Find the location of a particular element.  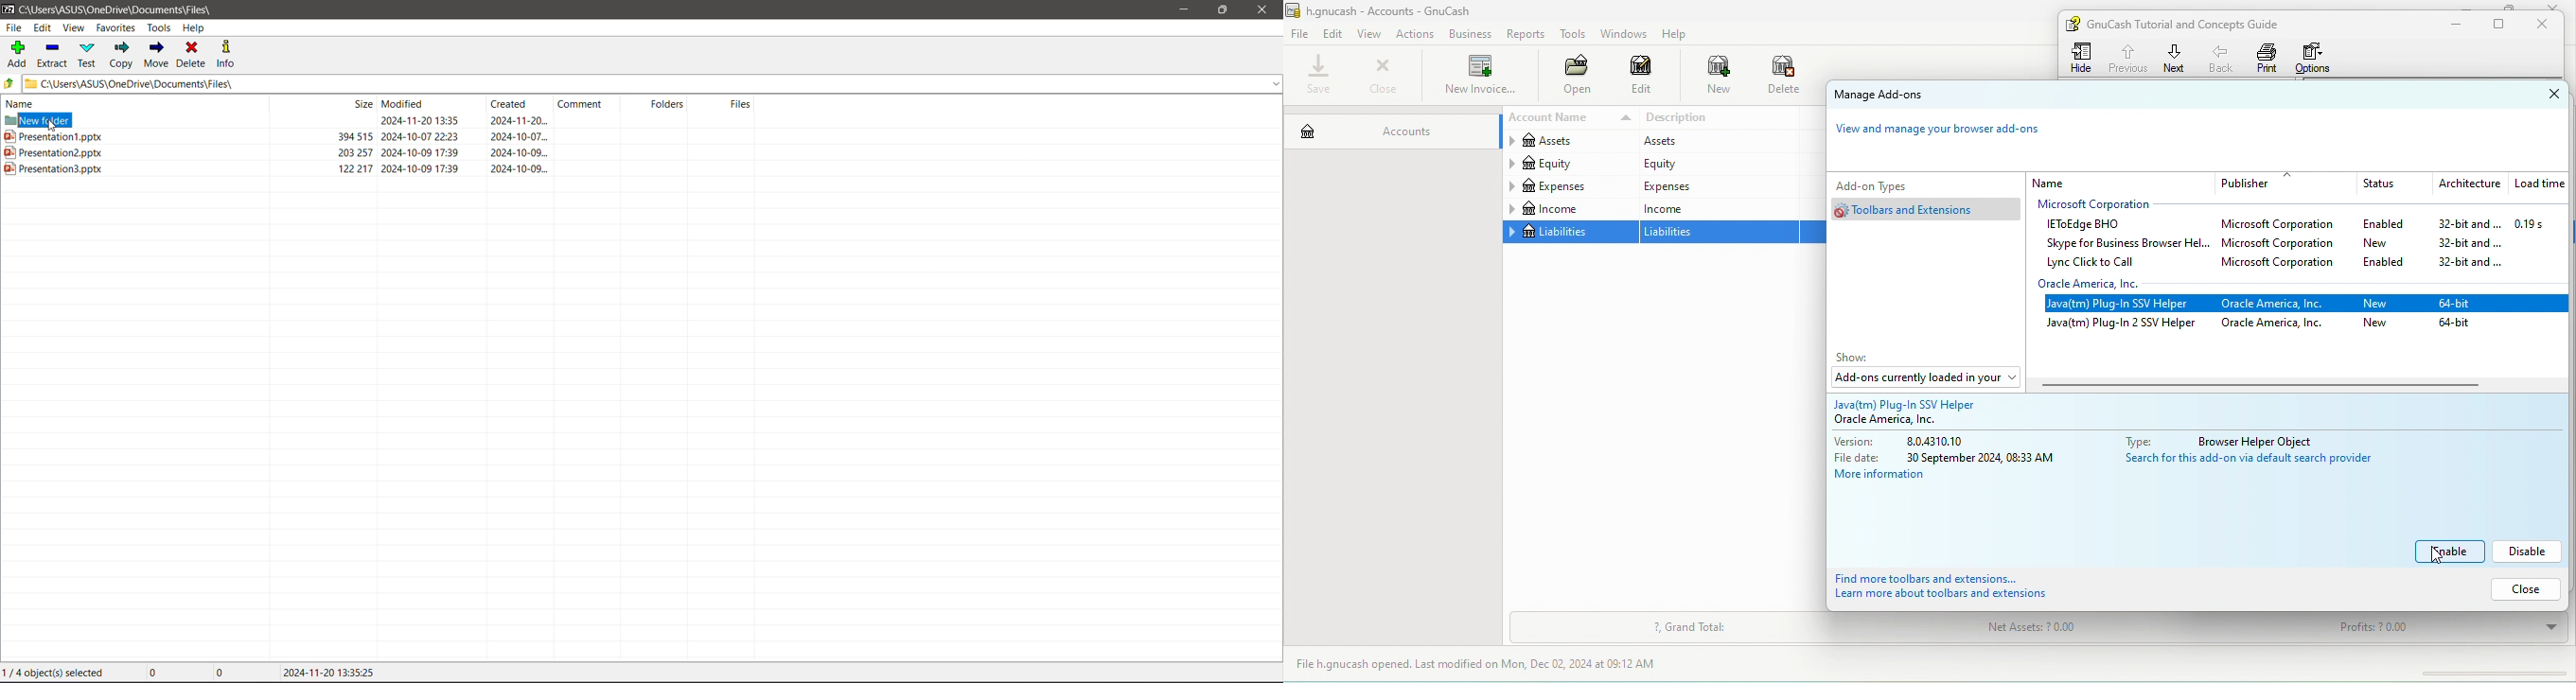

64 bit is located at coordinates (2461, 302).